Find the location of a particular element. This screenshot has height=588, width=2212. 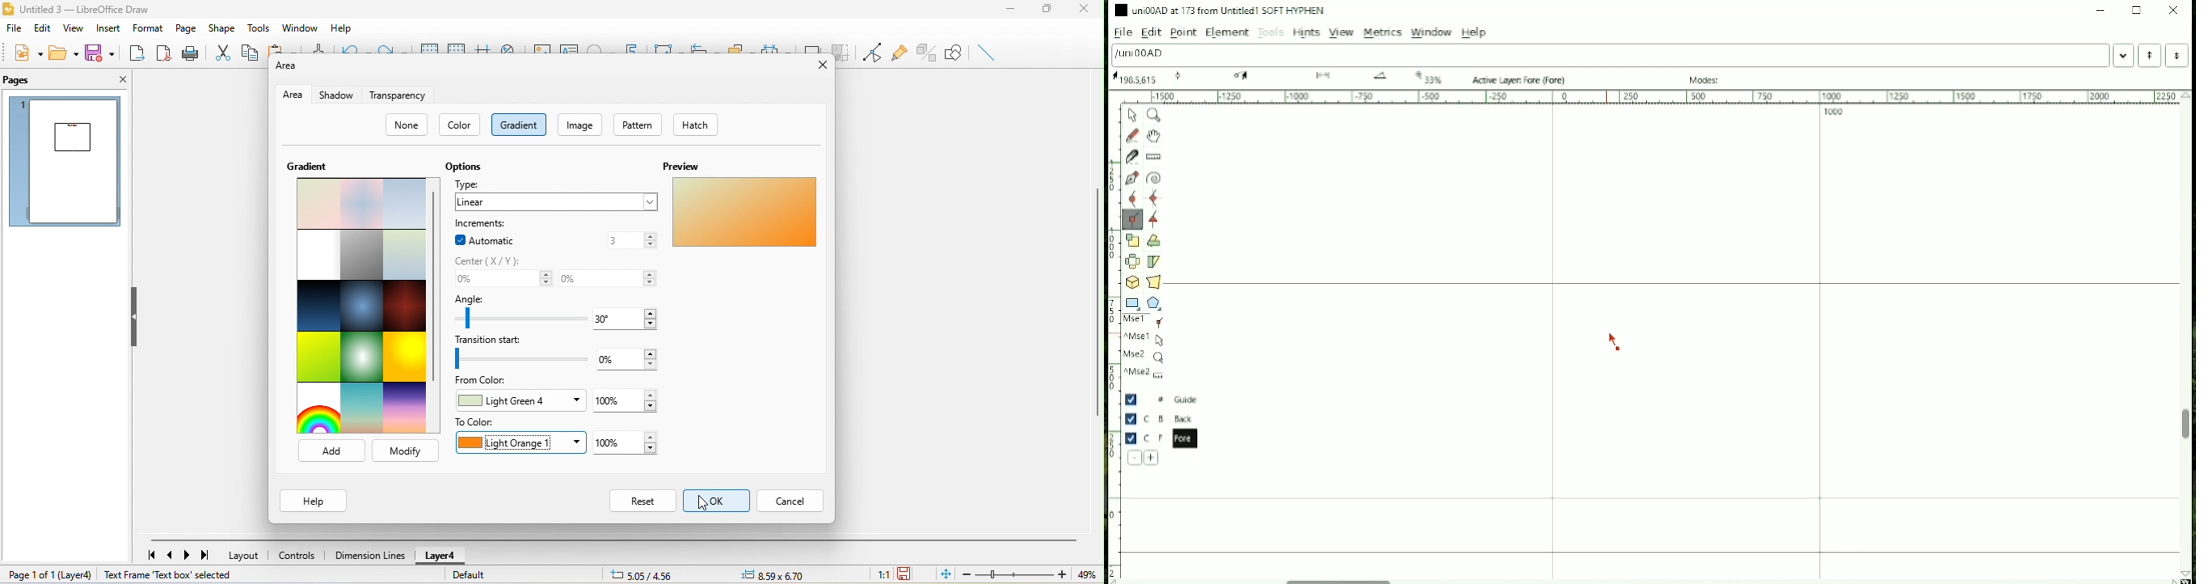

Next Word is located at coordinates (2180, 55).